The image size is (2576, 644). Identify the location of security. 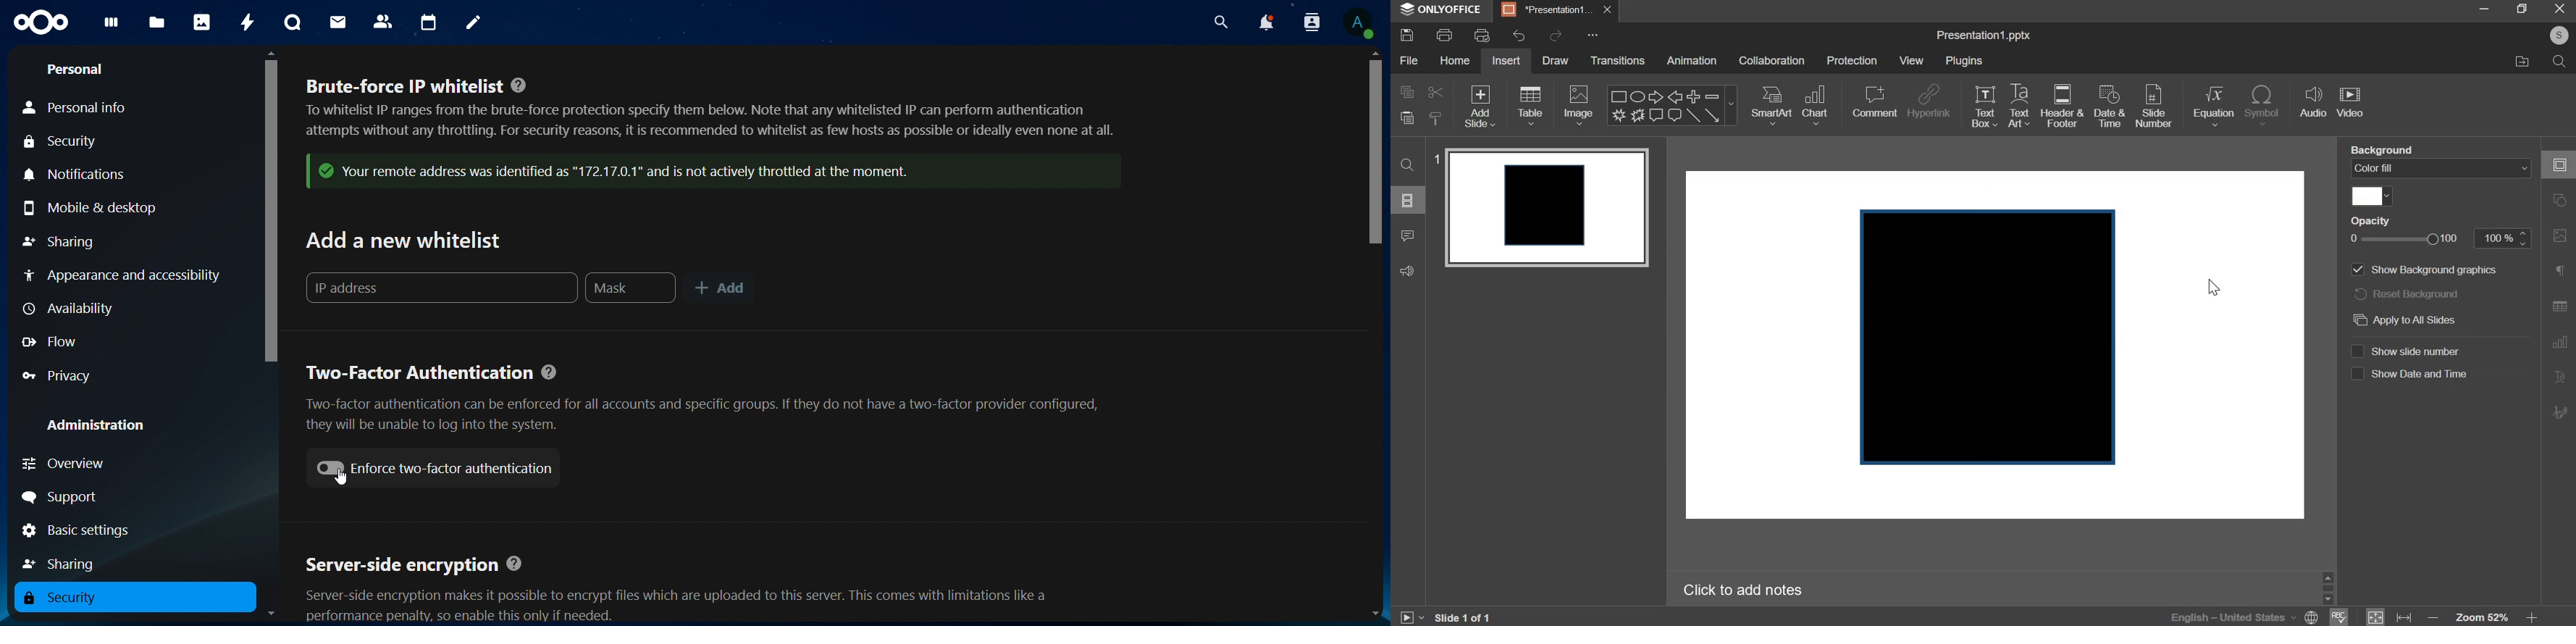
(62, 597).